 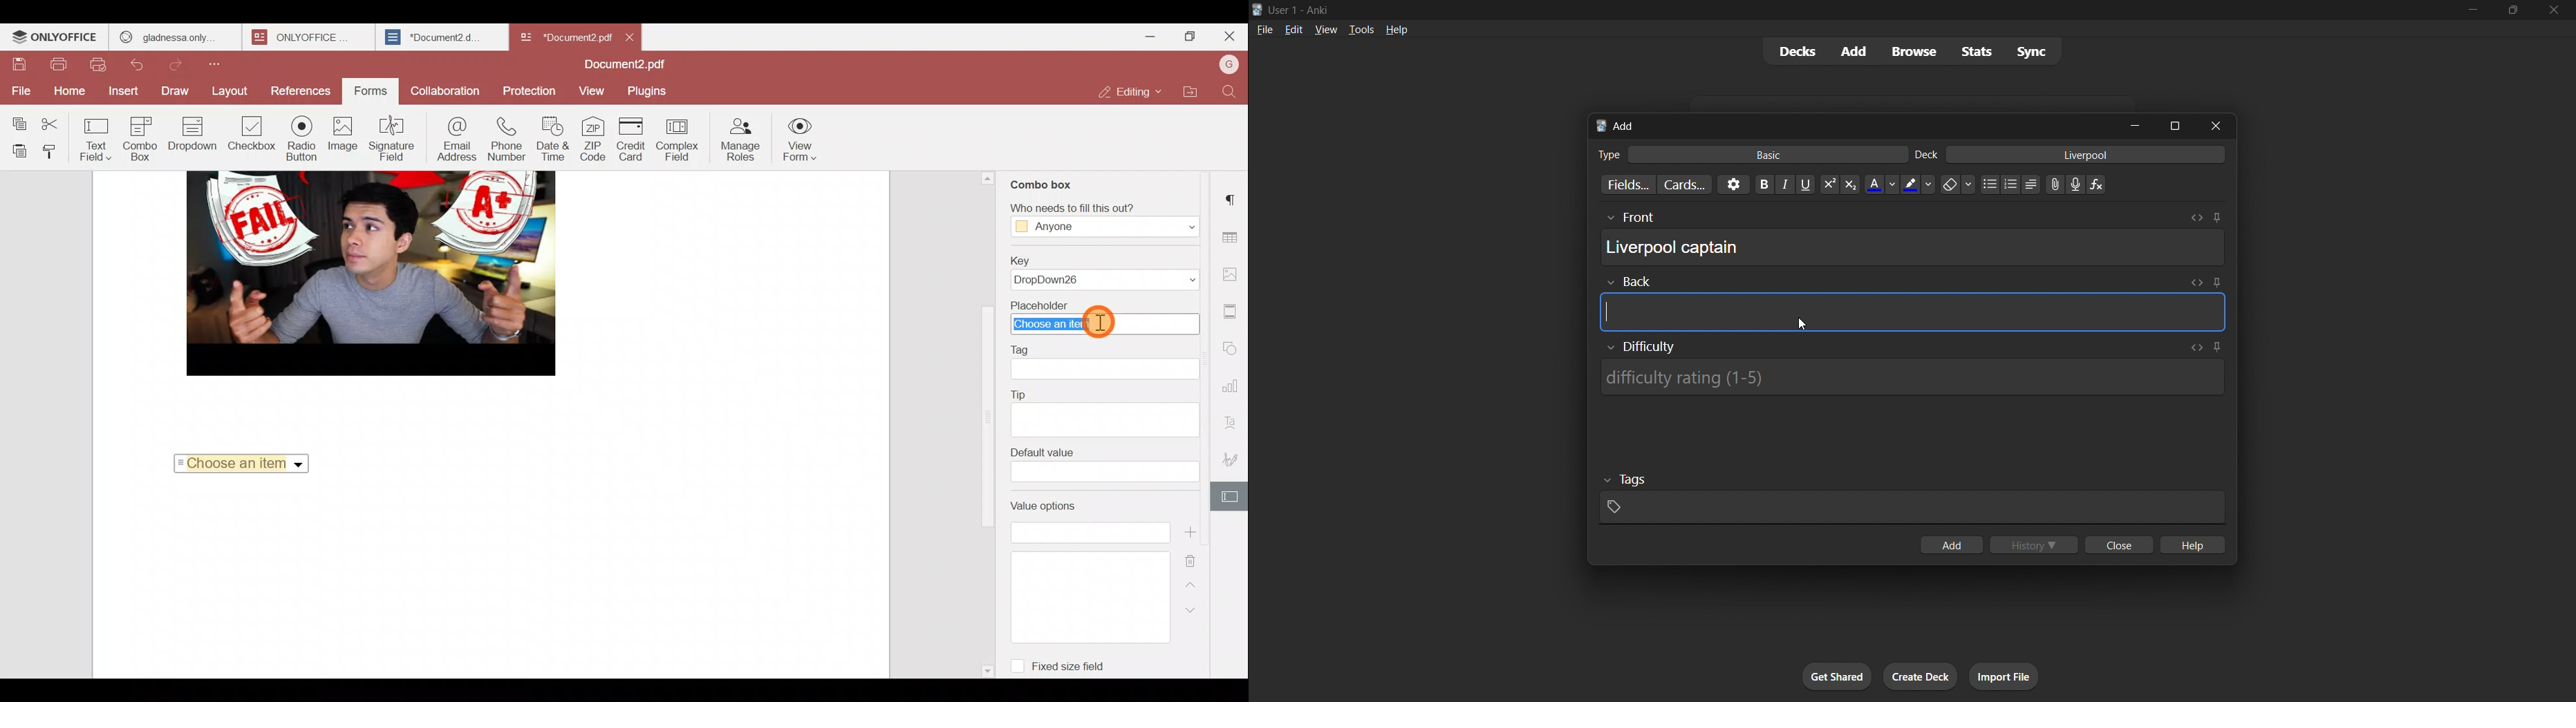 I want to click on history, so click(x=2034, y=544).